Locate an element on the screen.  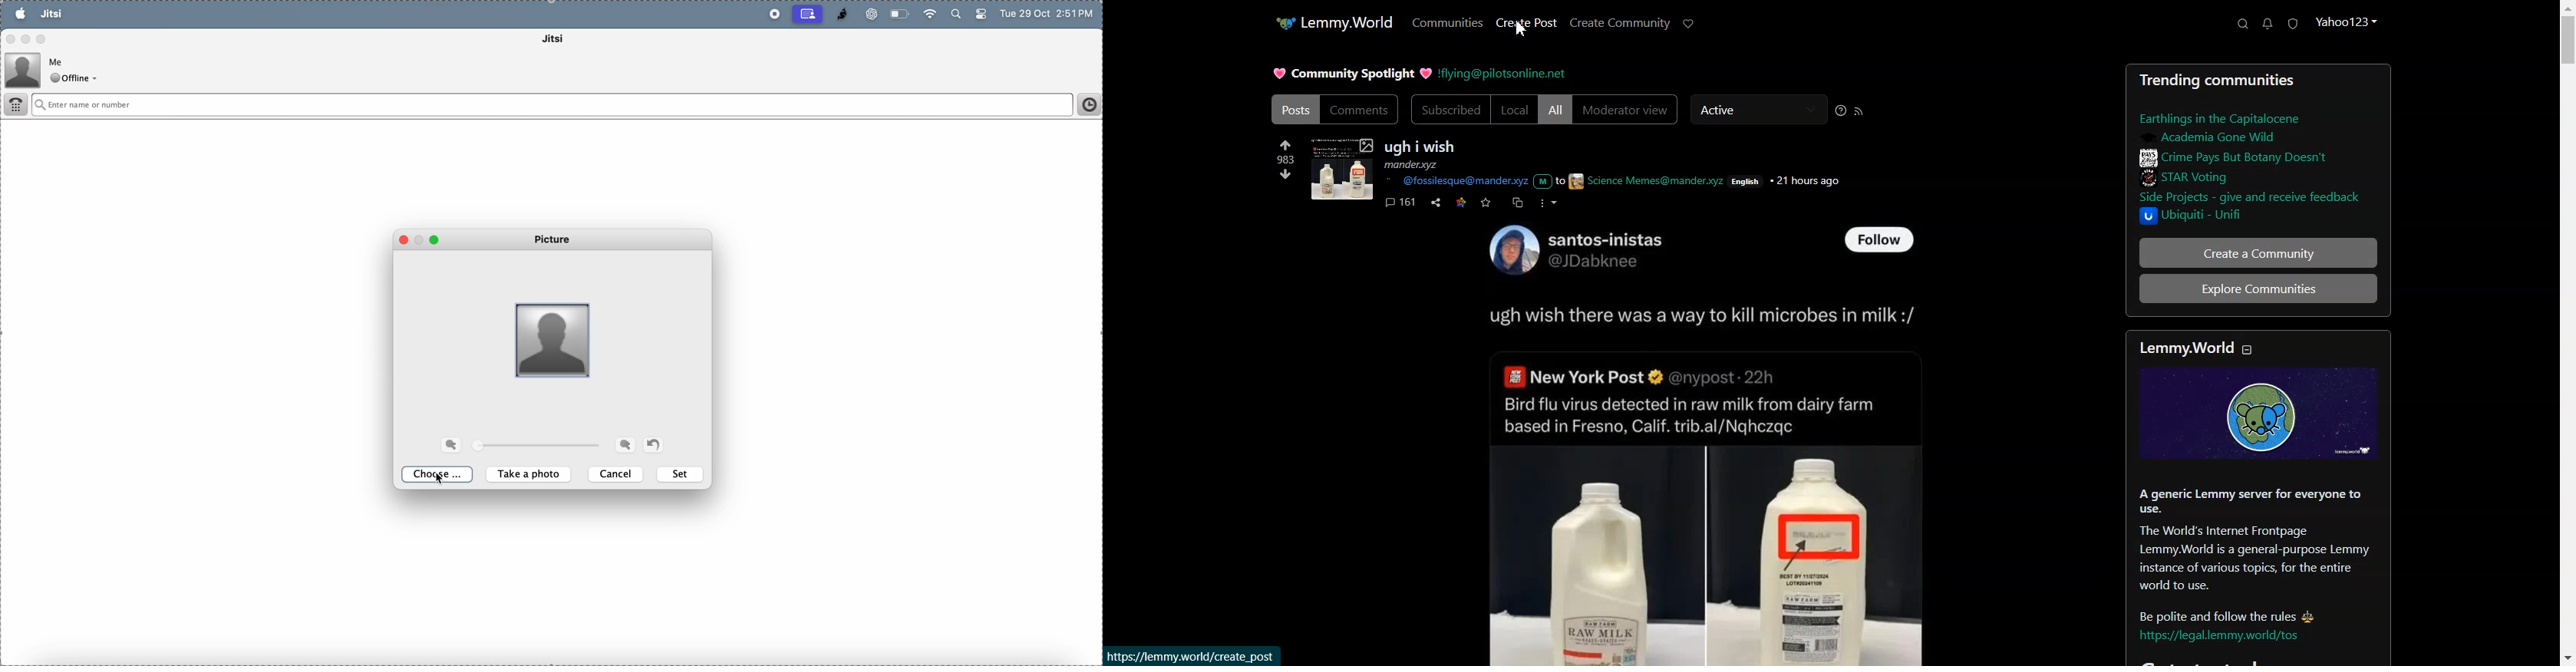
Search is located at coordinates (2244, 24).